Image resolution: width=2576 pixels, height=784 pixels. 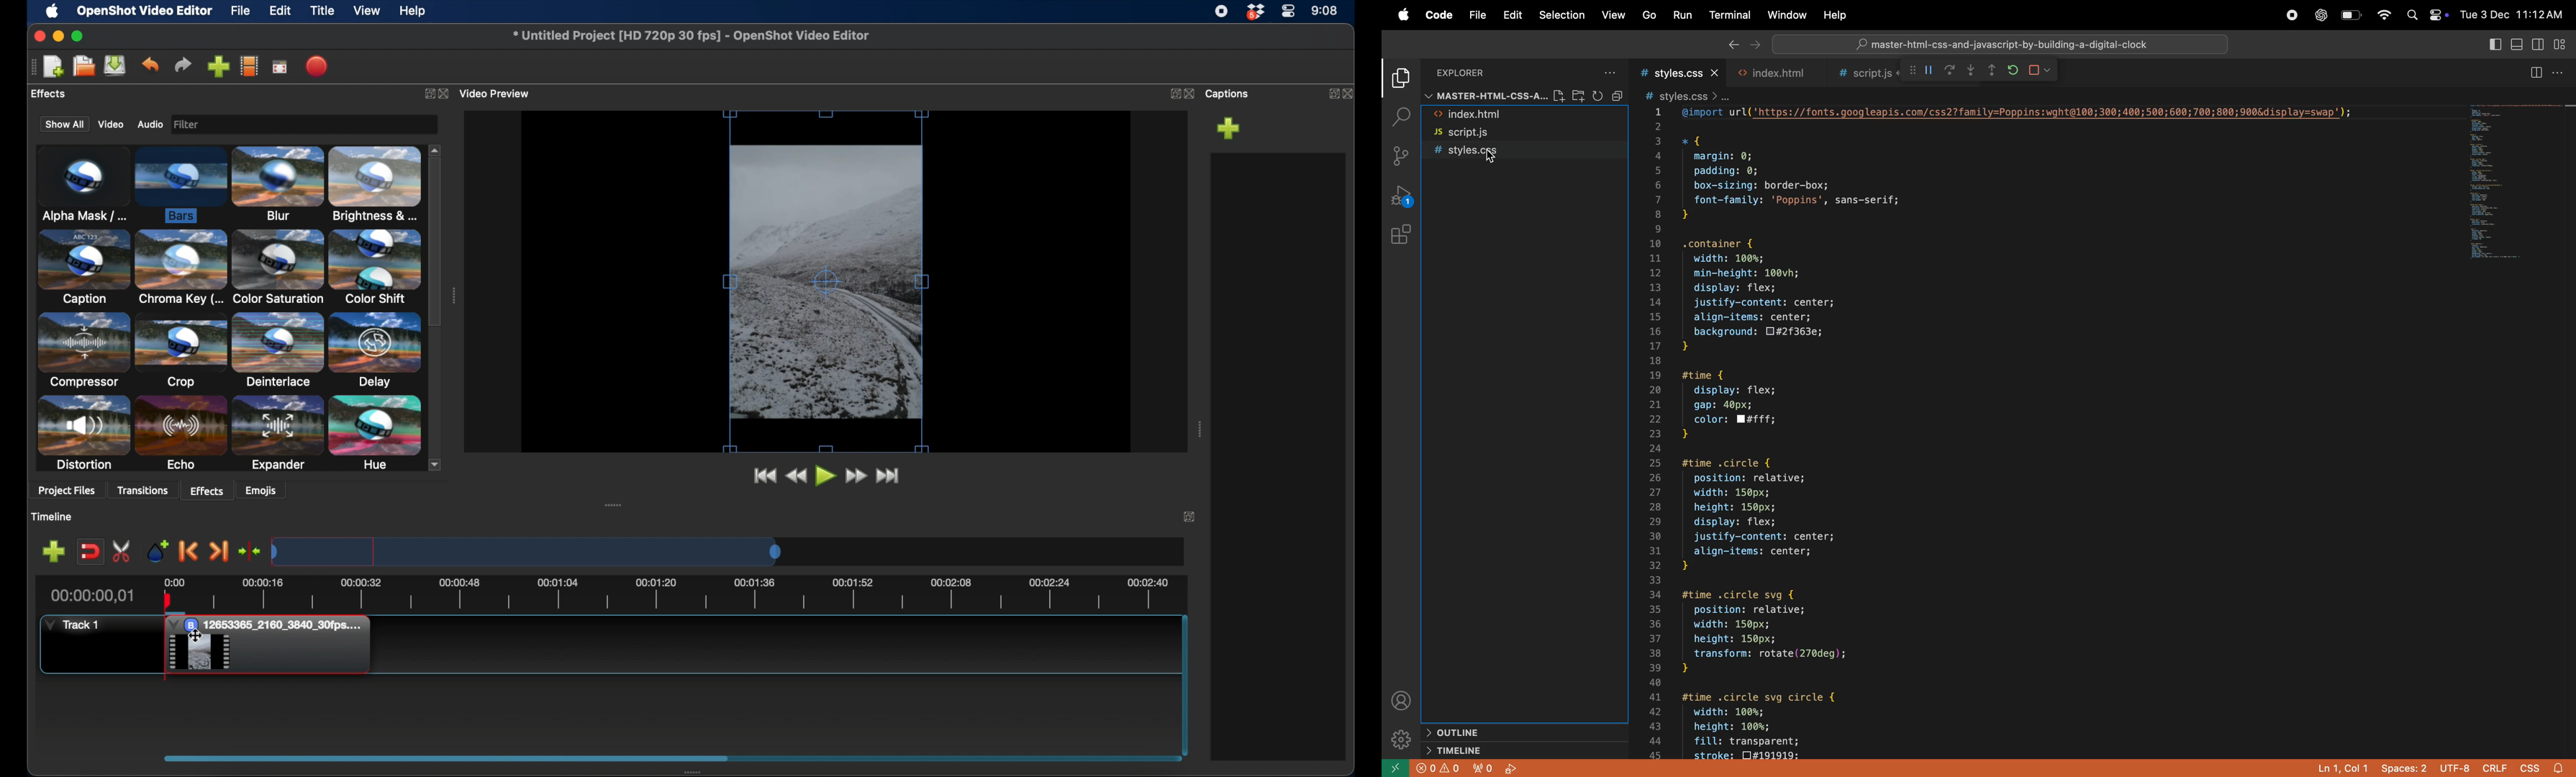 What do you see at coordinates (2531, 766) in the screenshot?
I see `css` at bounding box center [2531, 766].